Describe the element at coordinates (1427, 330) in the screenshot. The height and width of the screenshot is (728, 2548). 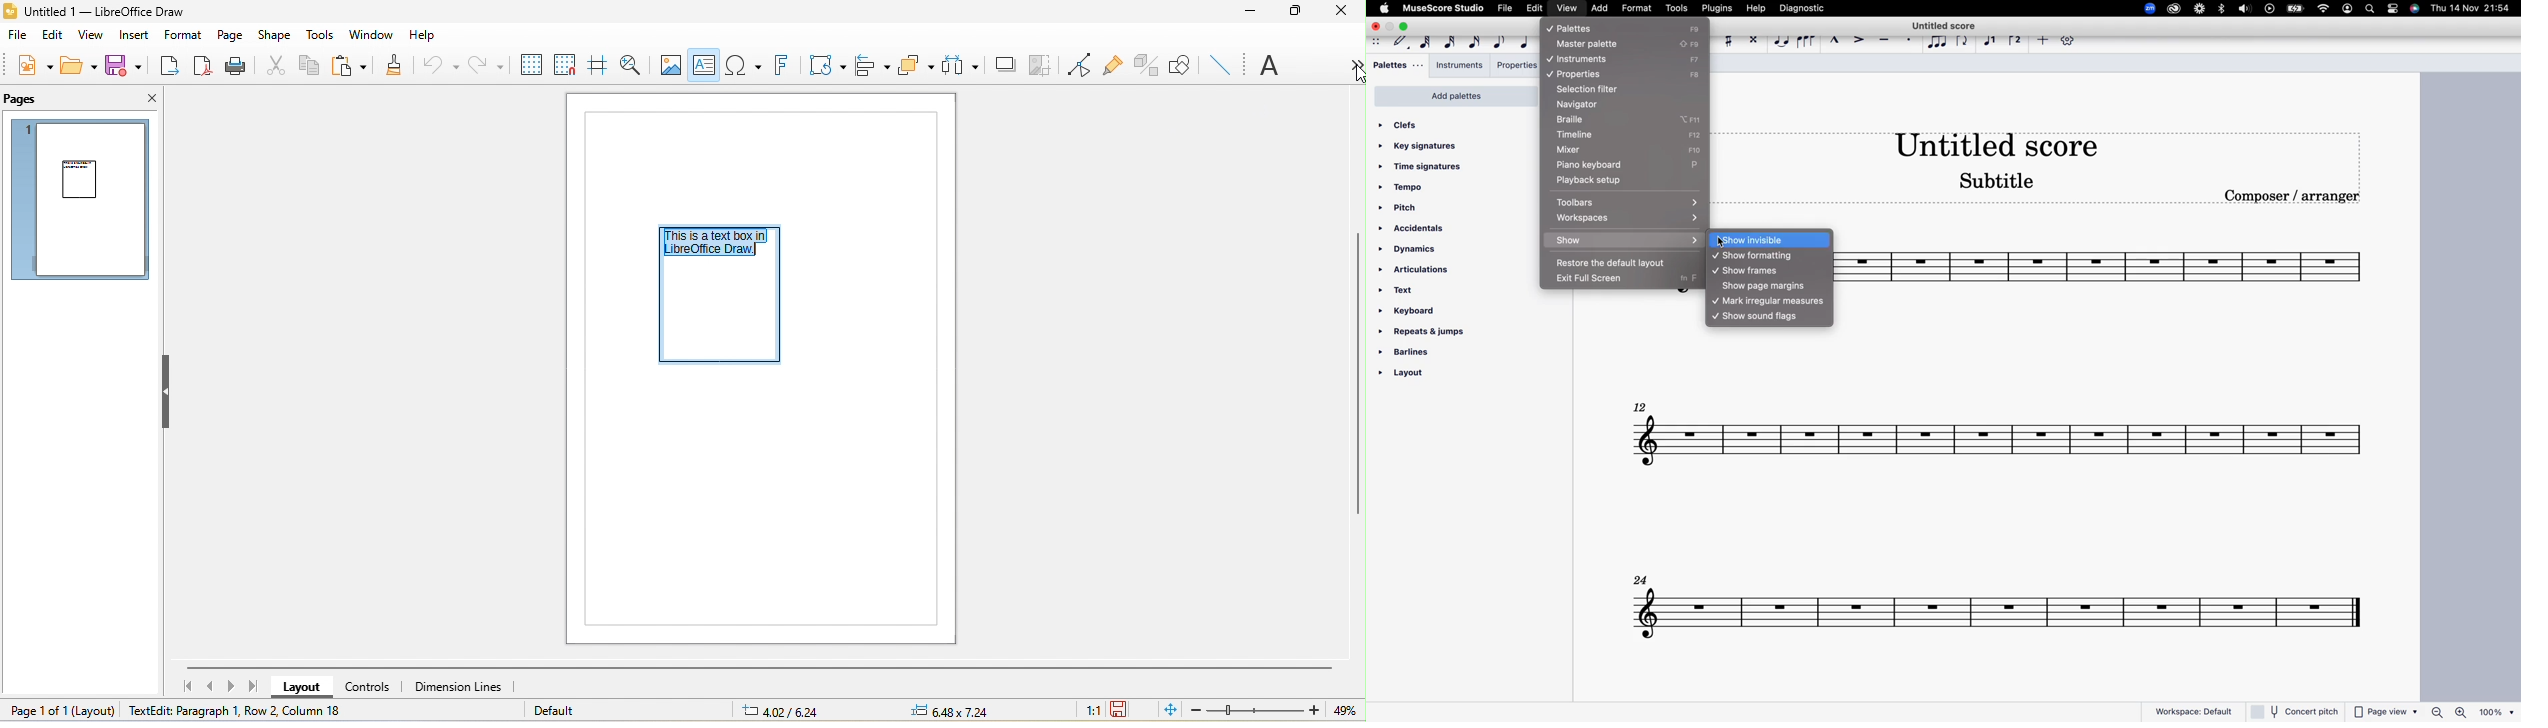
I see `repeats & jumps` at that location.